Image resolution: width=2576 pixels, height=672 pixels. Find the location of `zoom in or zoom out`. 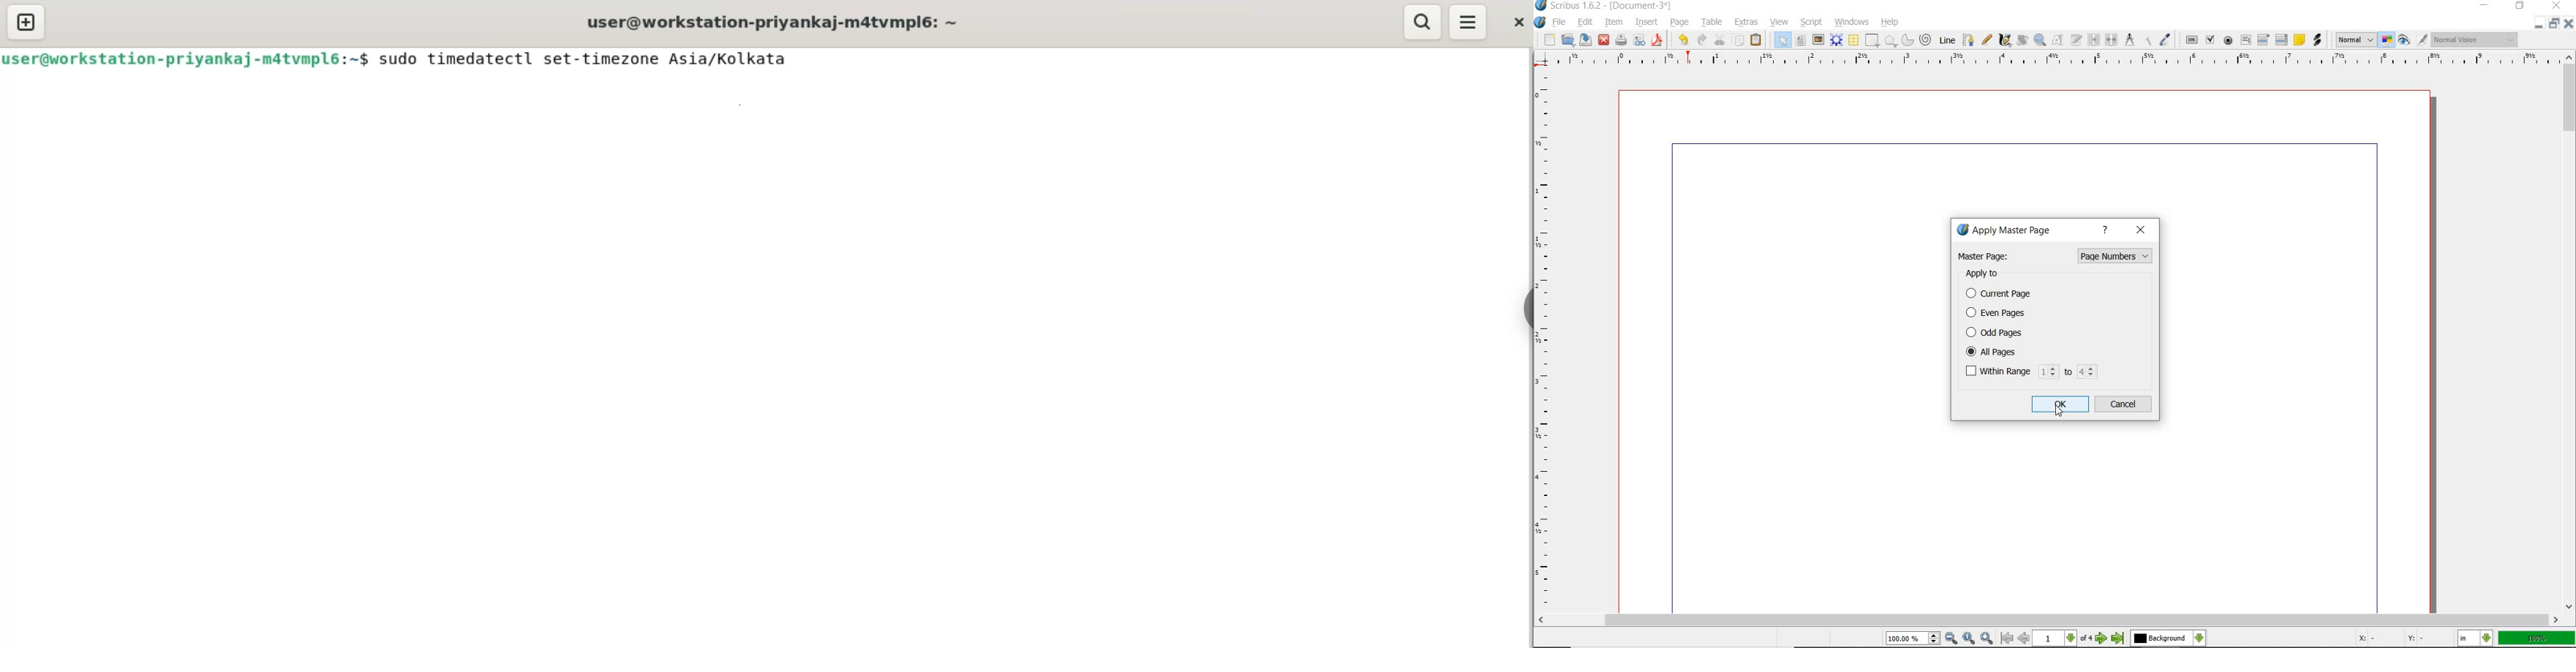

zoom in or zoom out is located at coordinates (2039, 40).